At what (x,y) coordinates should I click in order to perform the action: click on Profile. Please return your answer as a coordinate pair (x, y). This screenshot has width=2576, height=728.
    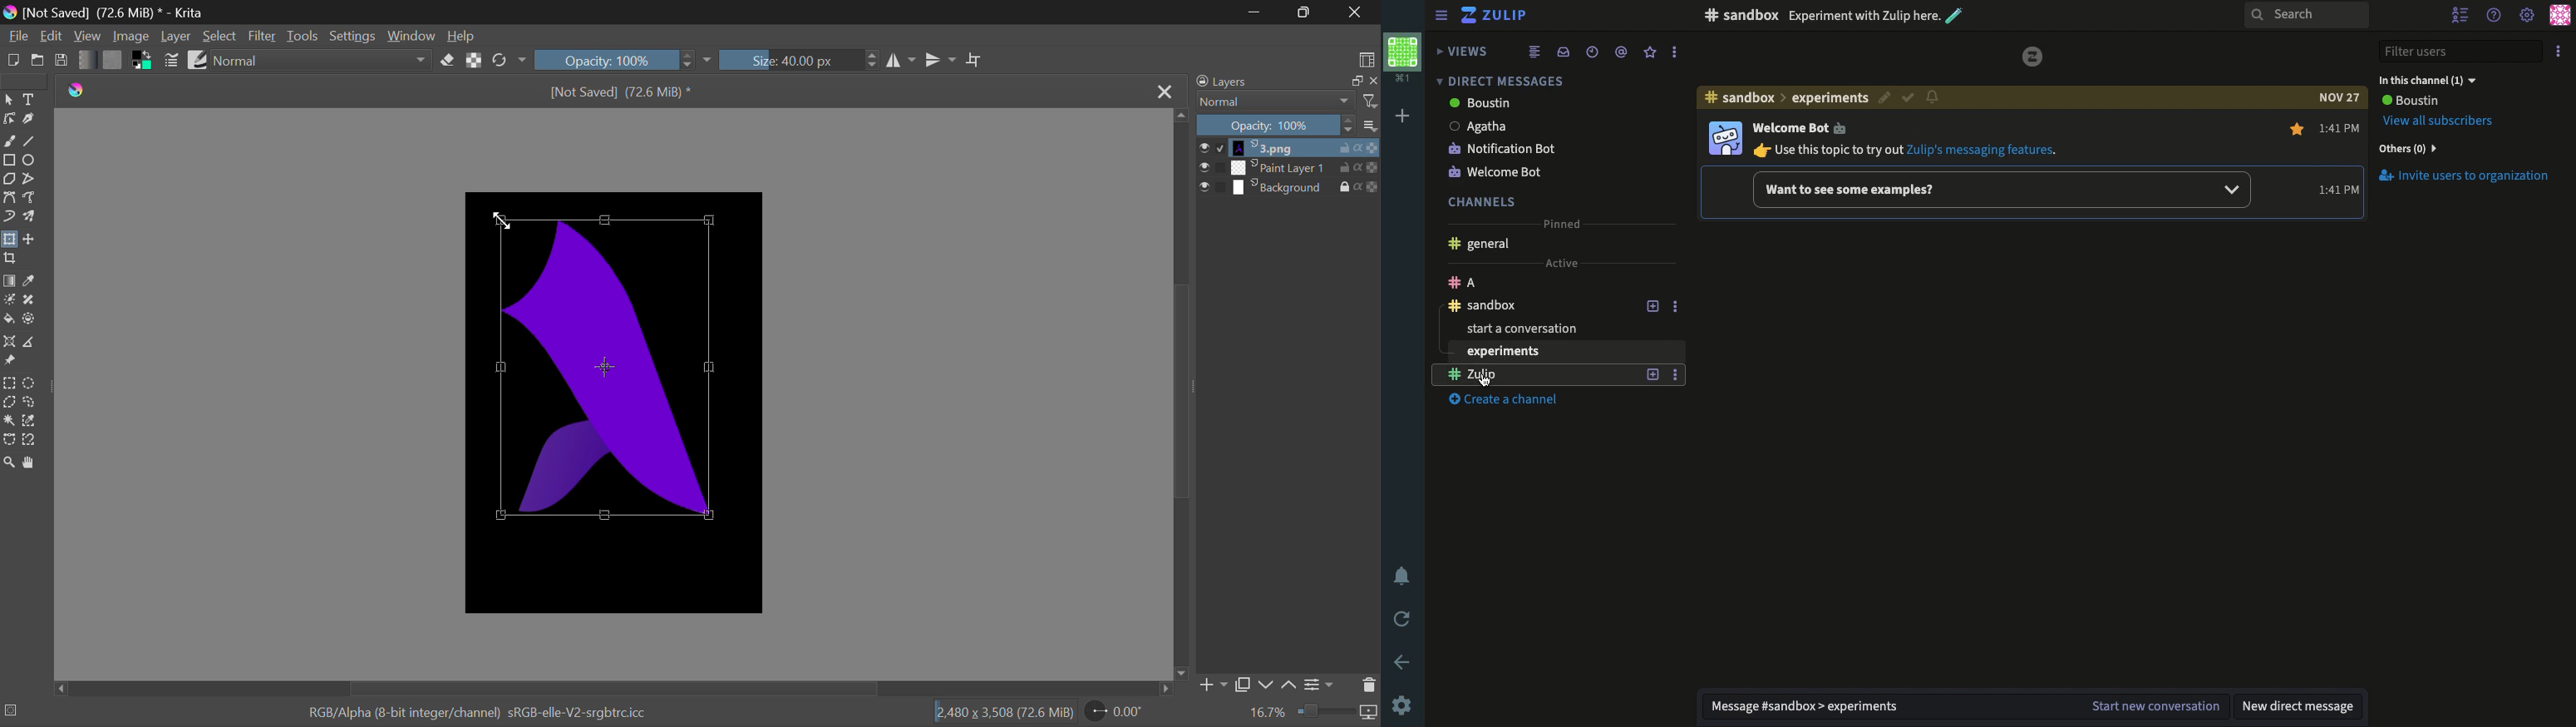
    Looking at the image, I should click on (2559, 15).